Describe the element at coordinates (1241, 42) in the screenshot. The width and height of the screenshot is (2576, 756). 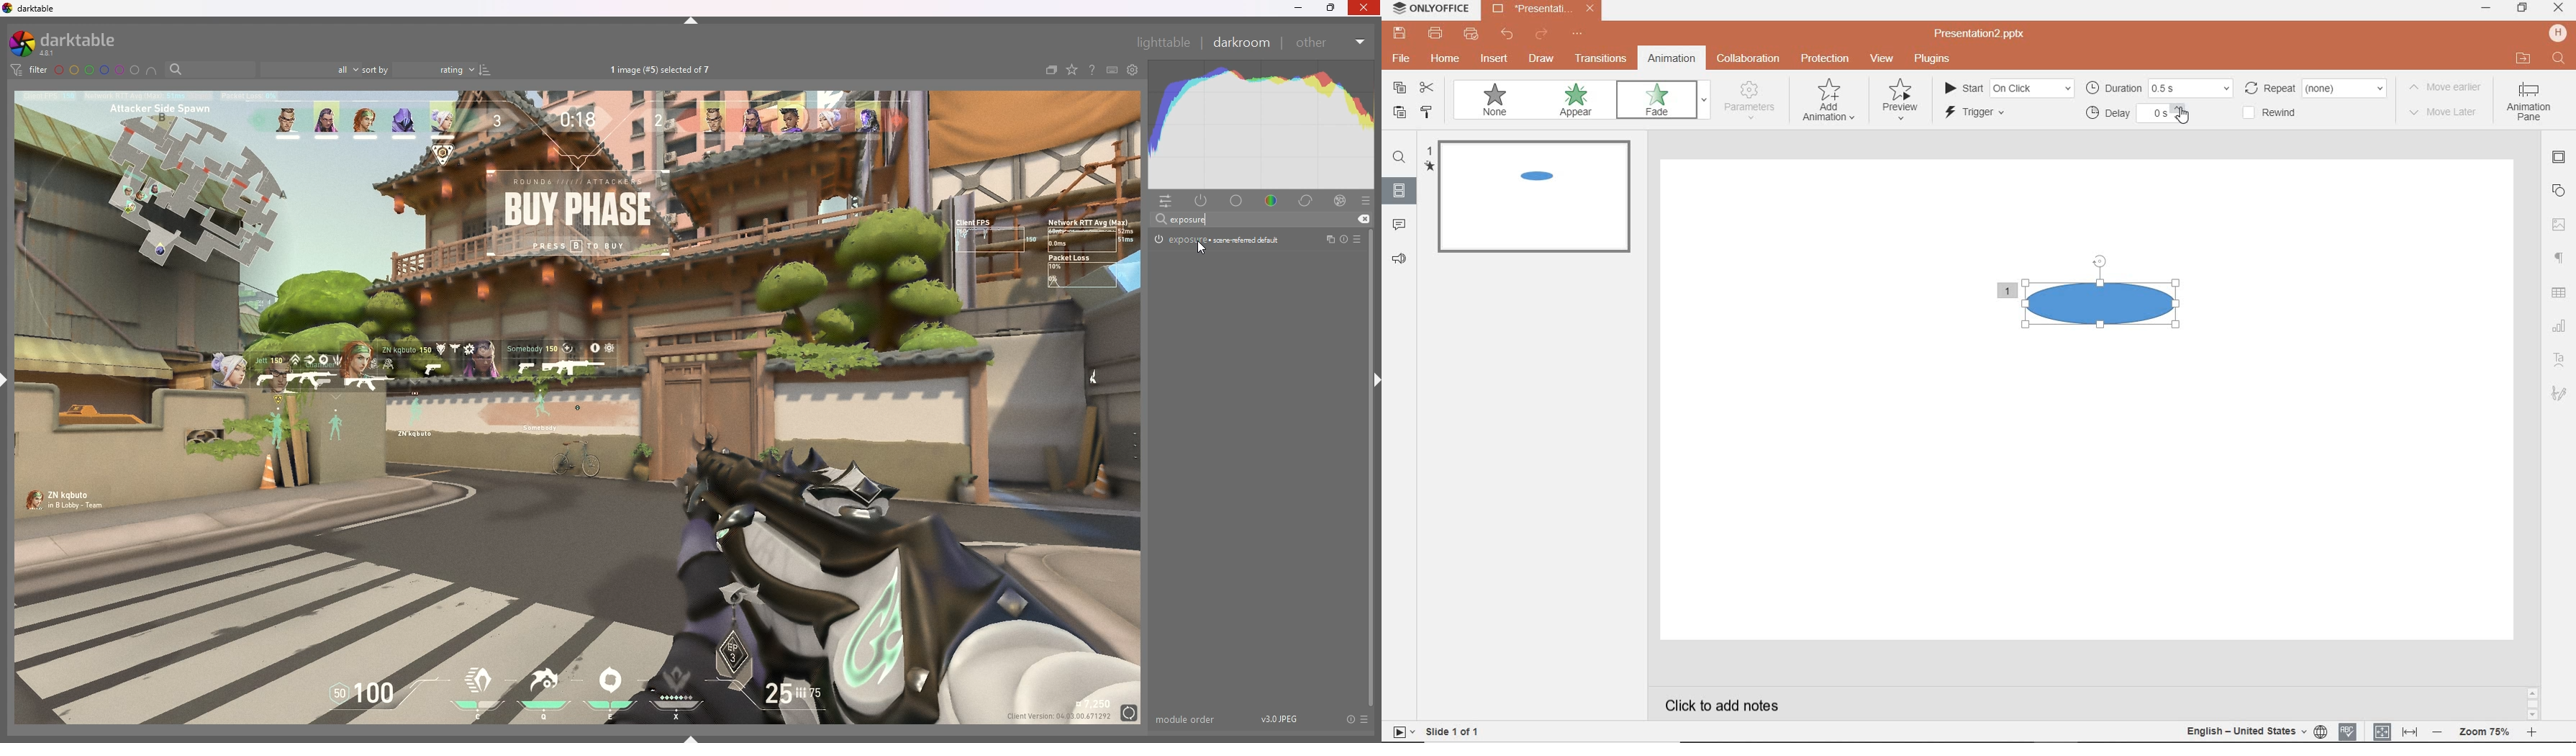
I see `darkroom` at that location.